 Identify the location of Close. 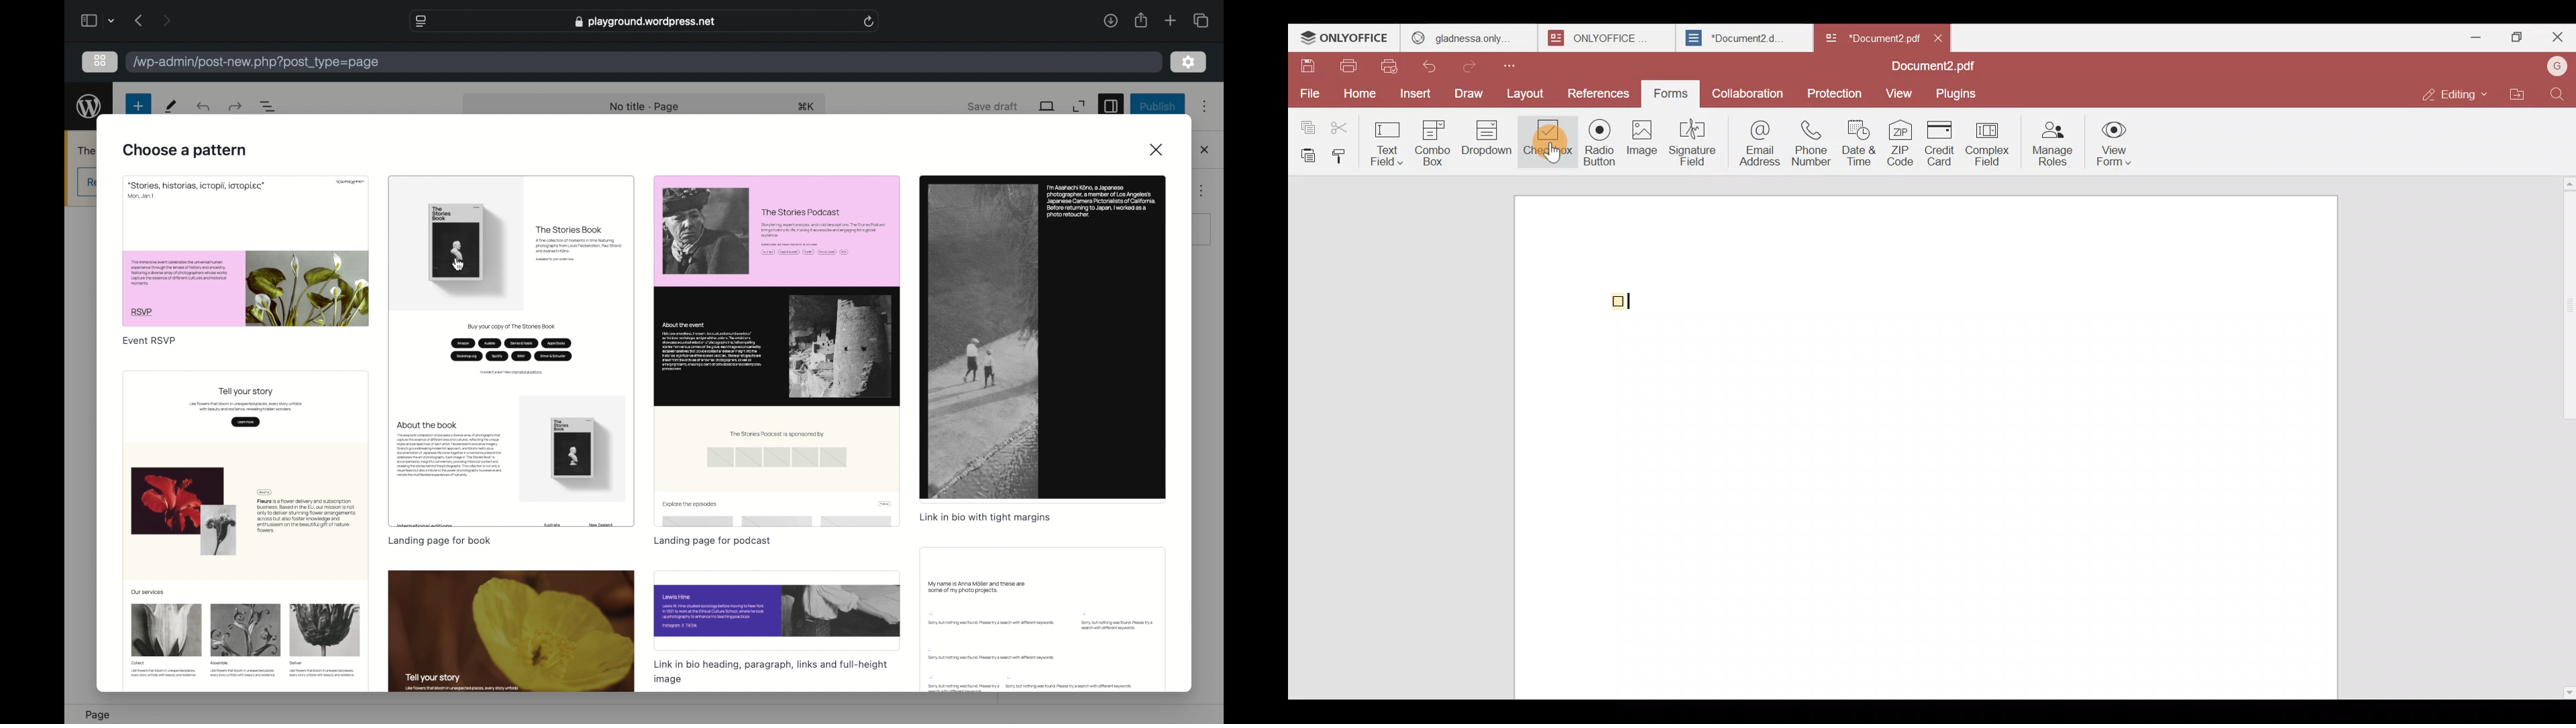
(2557, 40).